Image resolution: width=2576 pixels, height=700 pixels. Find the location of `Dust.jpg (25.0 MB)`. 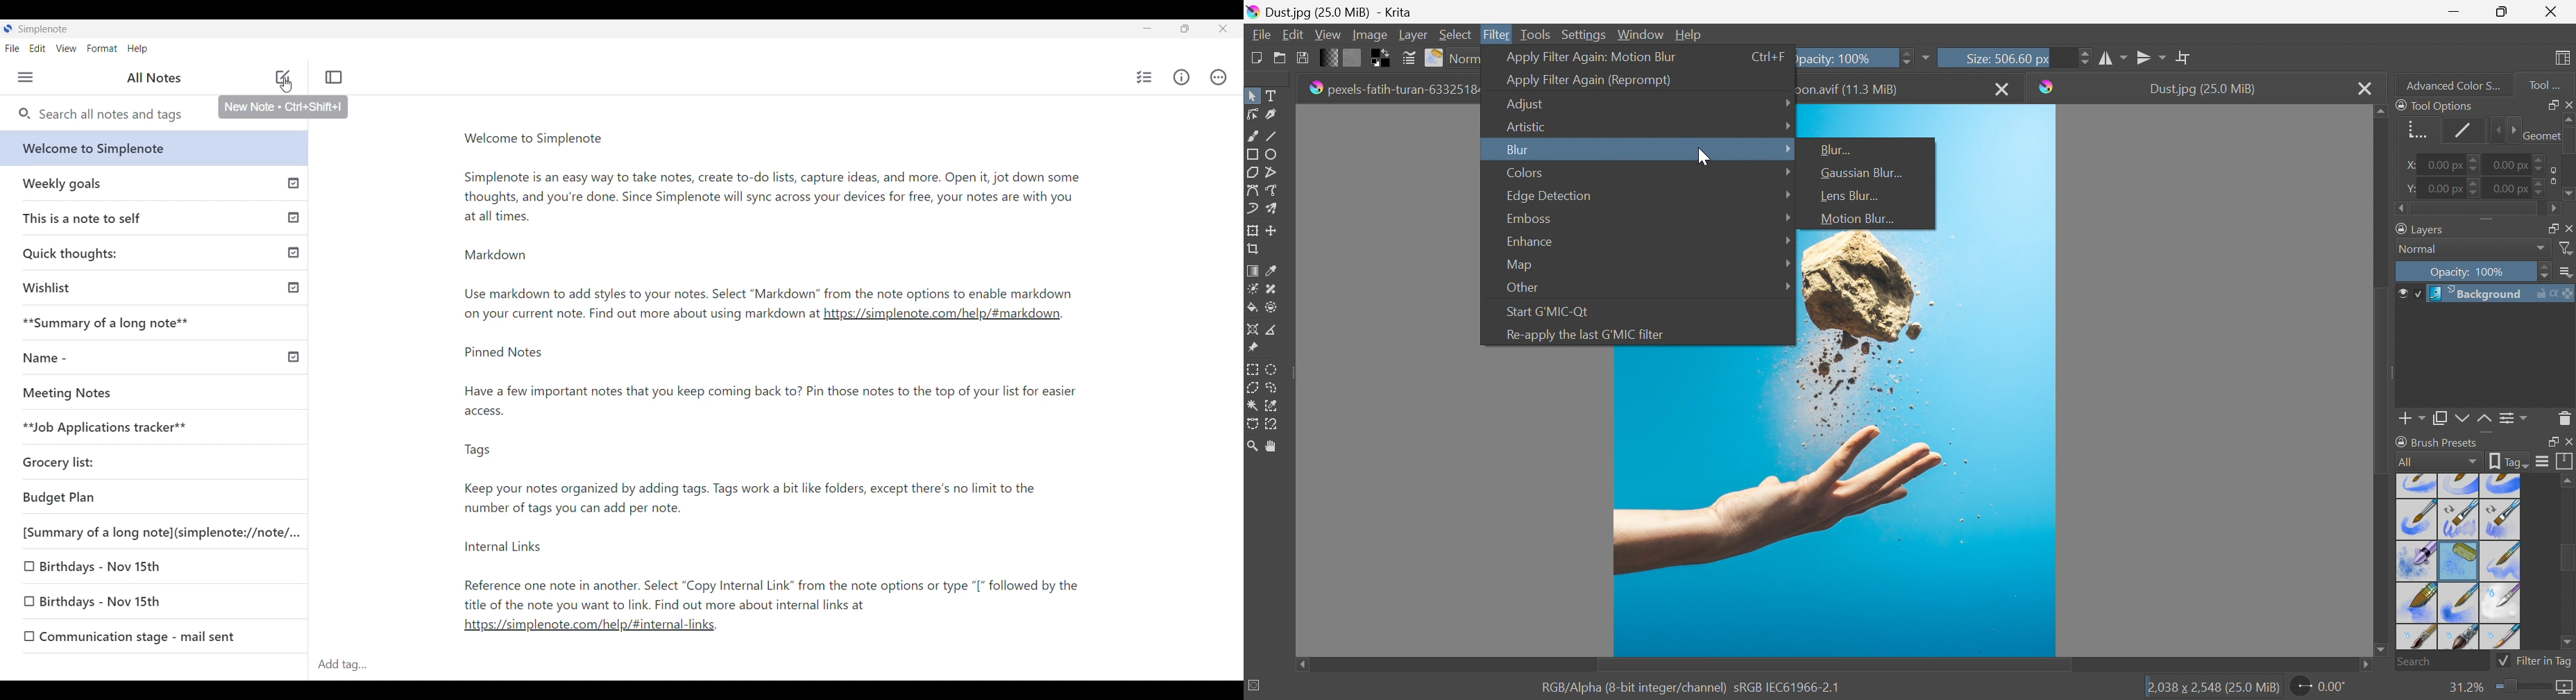

Dust.jpg (25.0 MB) is located at coordinates (2202, 89).